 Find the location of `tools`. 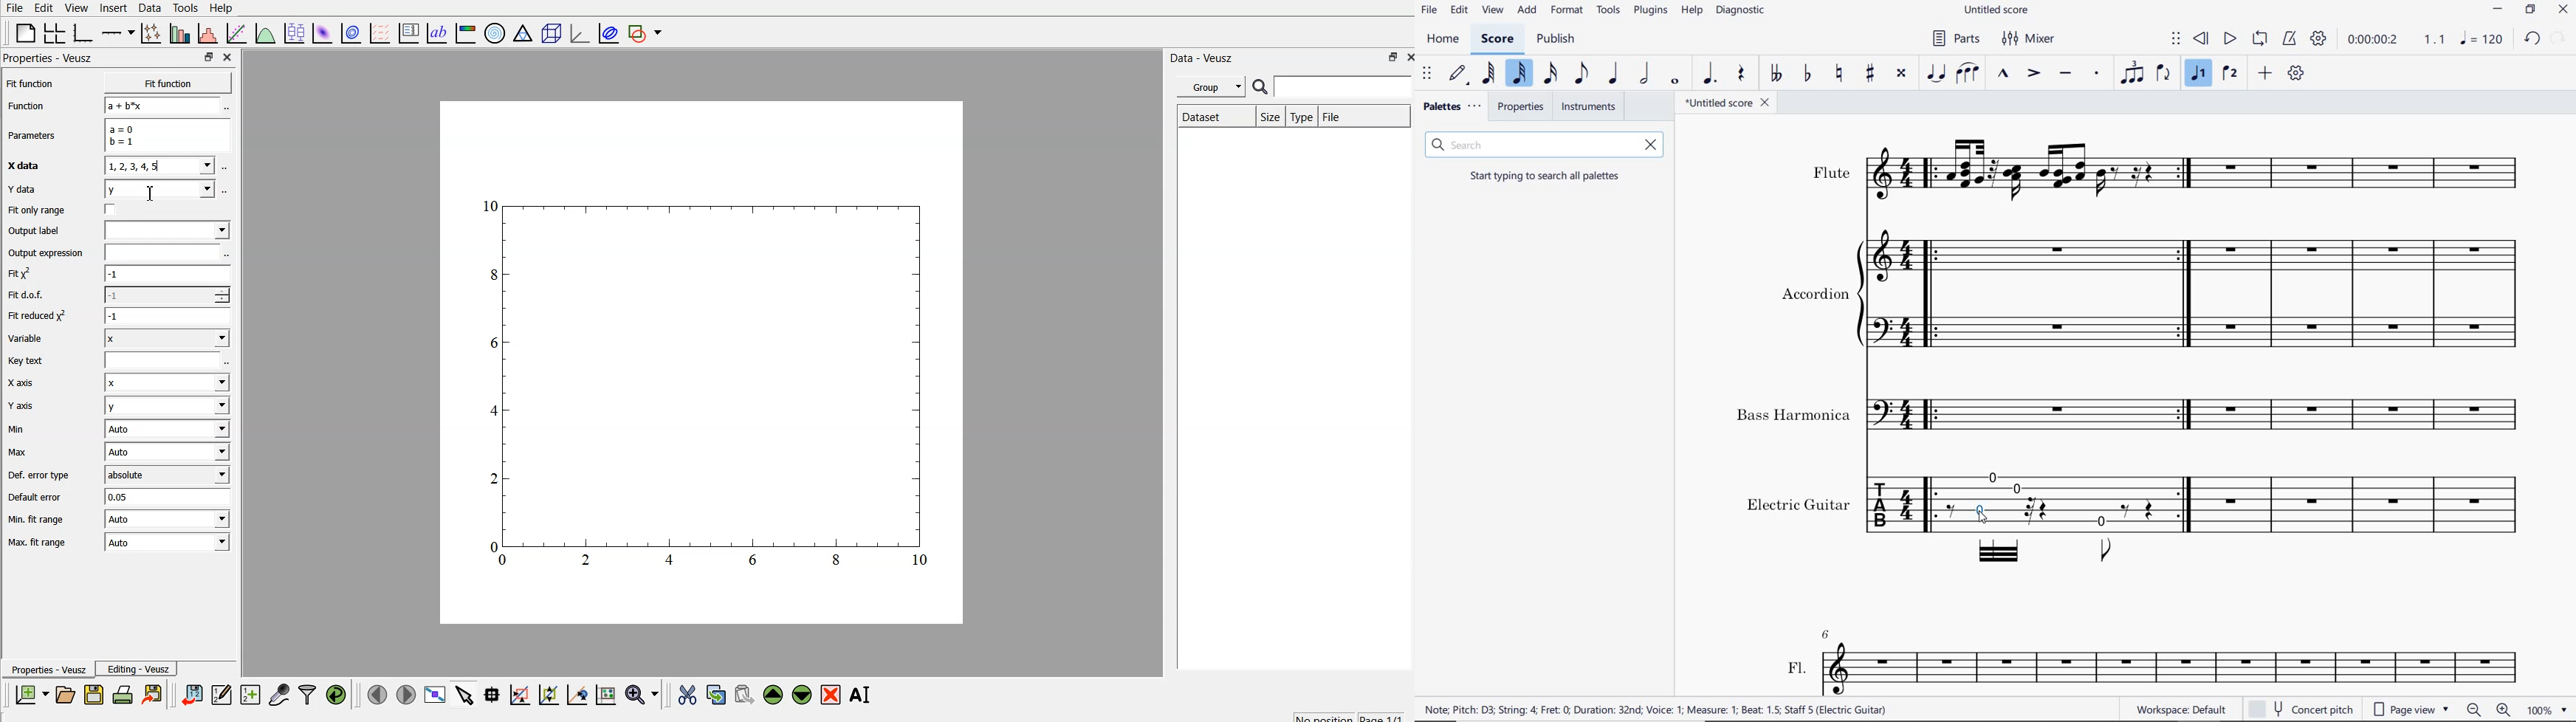

tools is located at coordinates (1608, 14).